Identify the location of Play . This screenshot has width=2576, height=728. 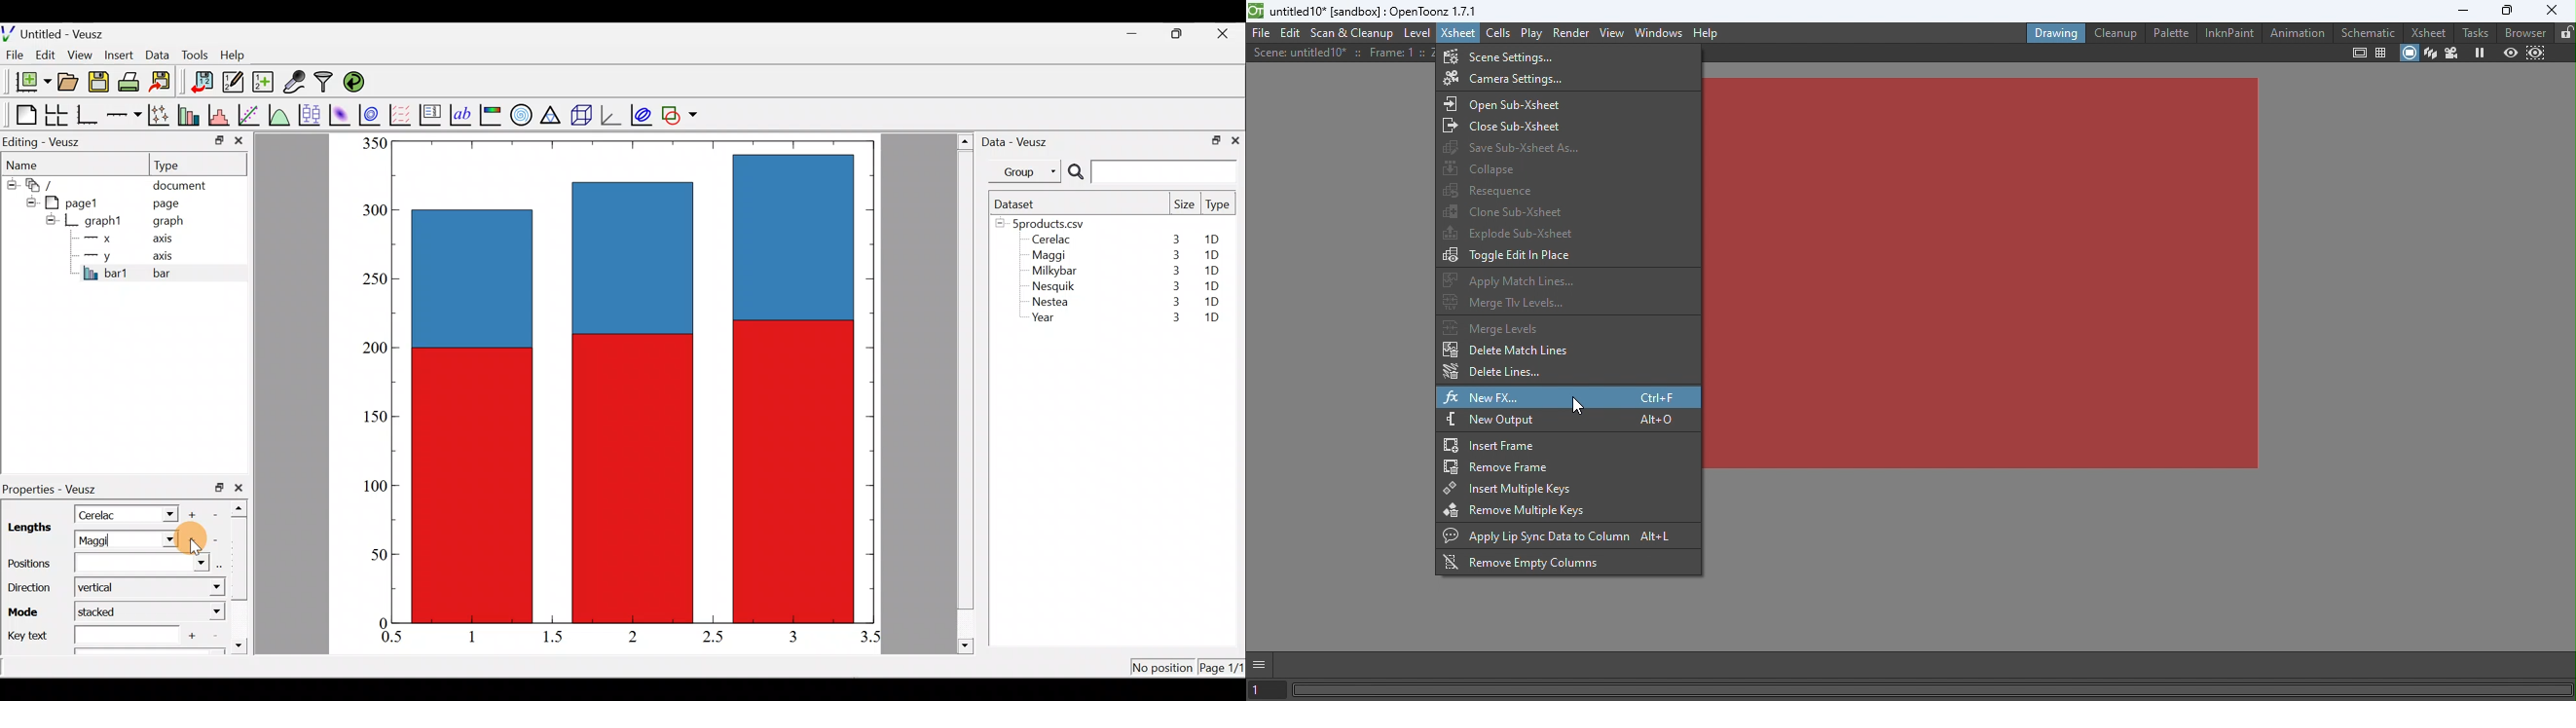
(1533, 33).